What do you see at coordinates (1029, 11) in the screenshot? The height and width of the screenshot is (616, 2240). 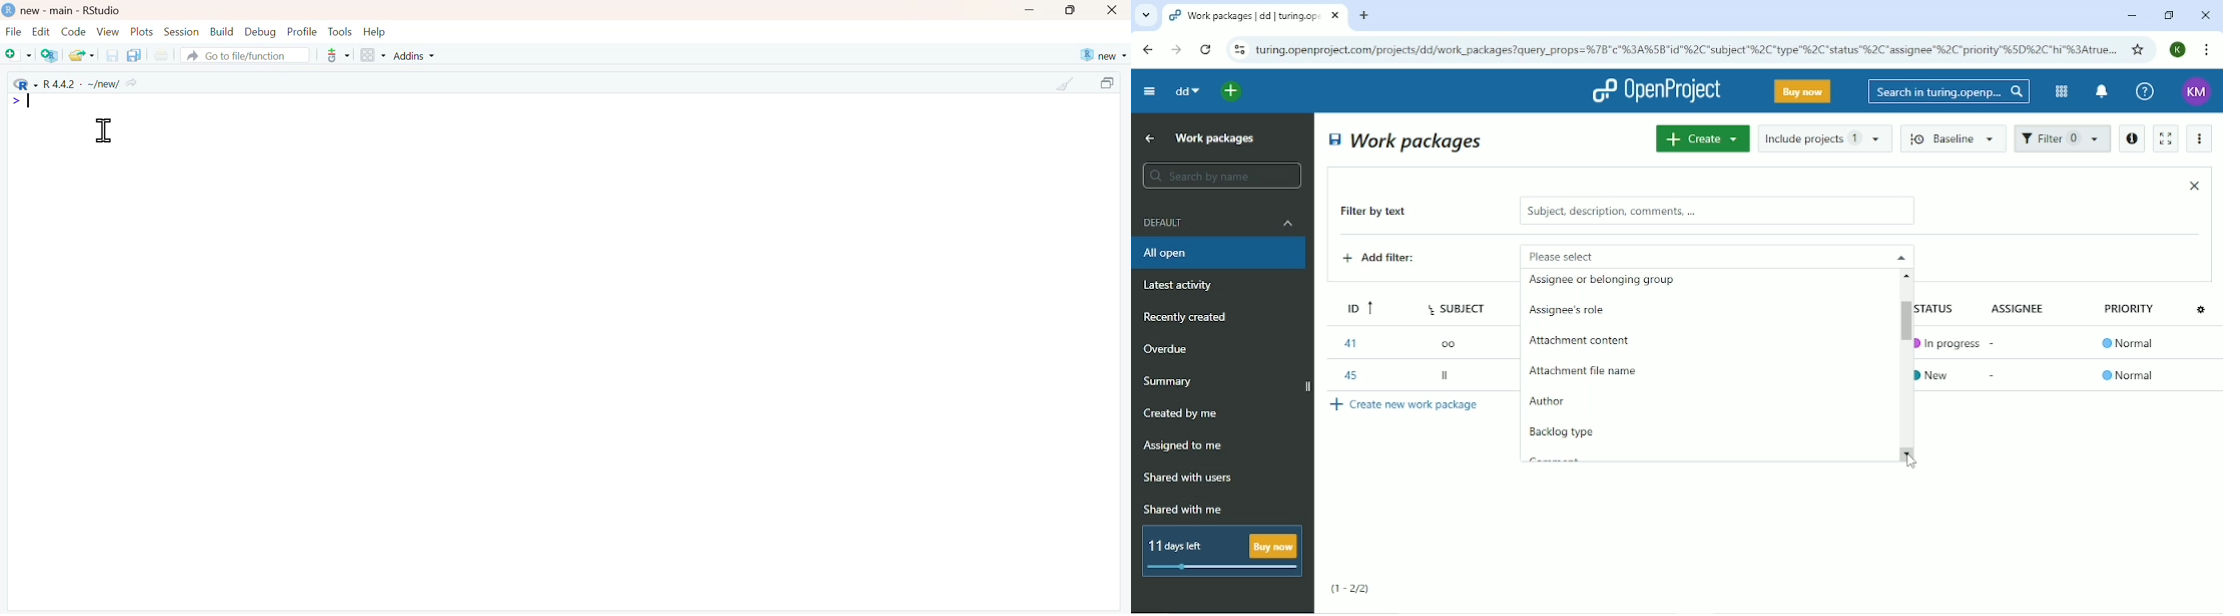 I see `minimize` at bounding box center [1029, 11].